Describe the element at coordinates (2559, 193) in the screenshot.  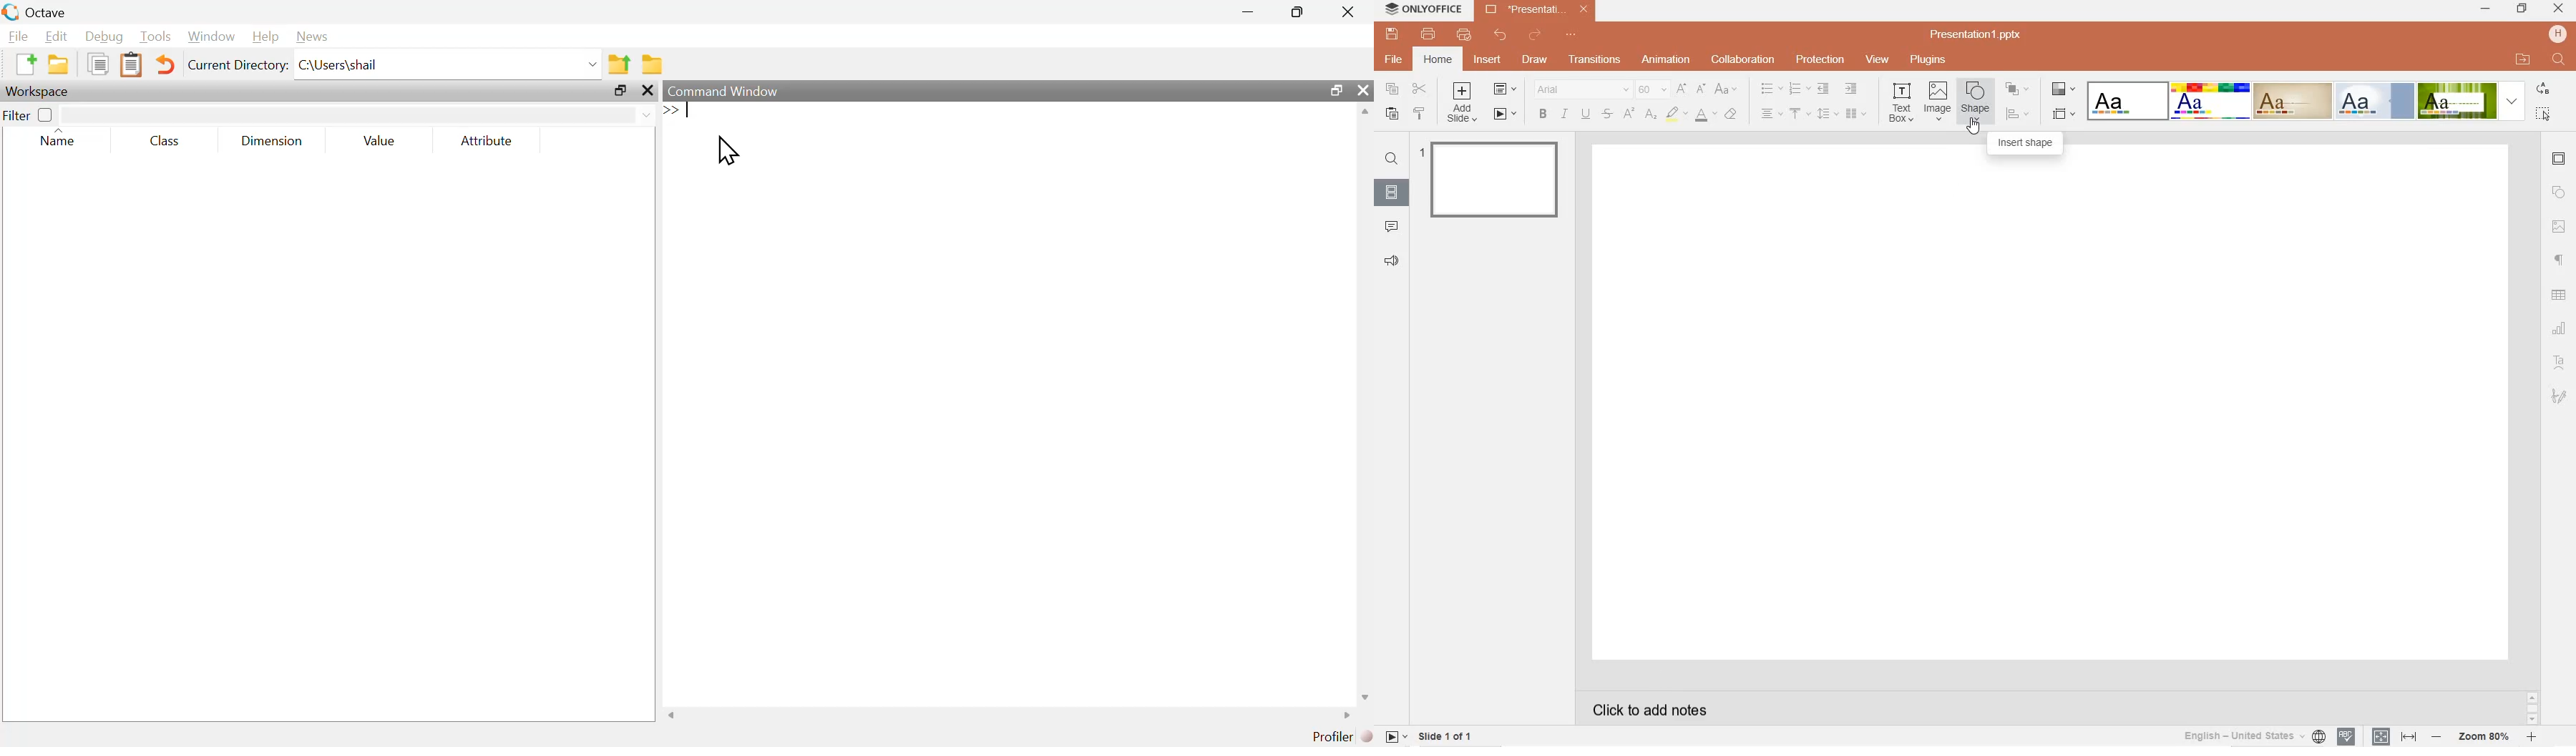
I see `shape settings` at that location.